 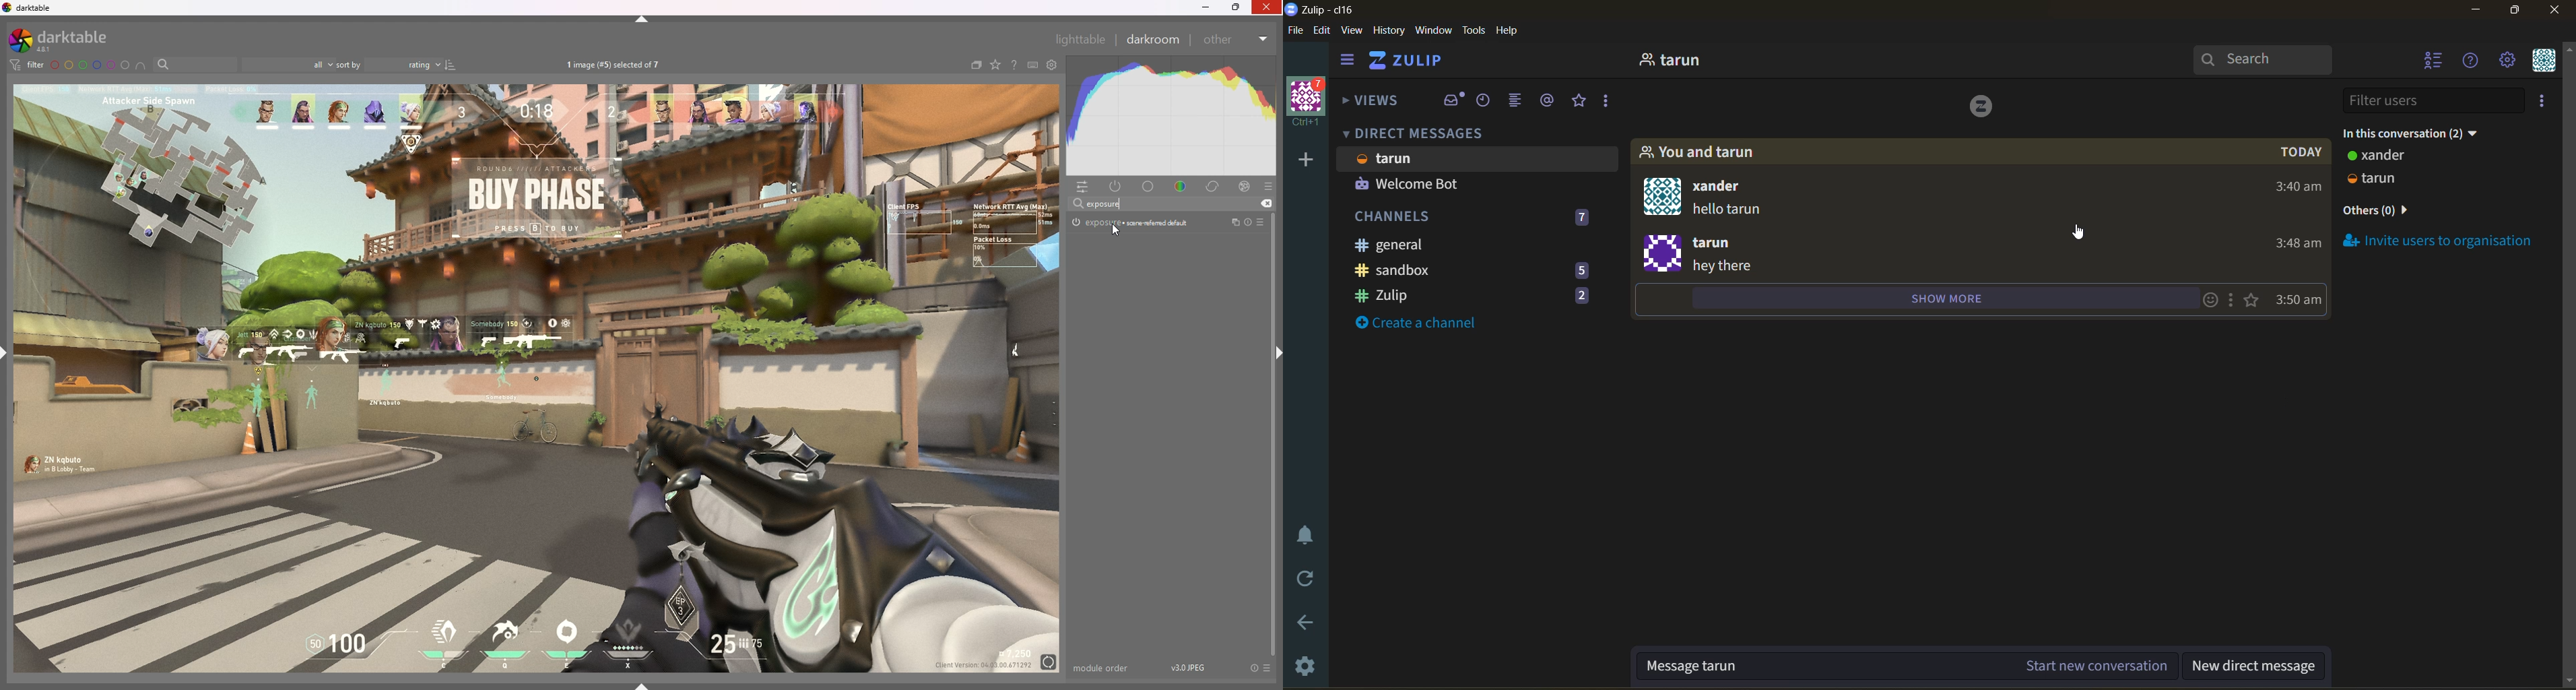 I want to click on logo, so click(x=1981, y=108).